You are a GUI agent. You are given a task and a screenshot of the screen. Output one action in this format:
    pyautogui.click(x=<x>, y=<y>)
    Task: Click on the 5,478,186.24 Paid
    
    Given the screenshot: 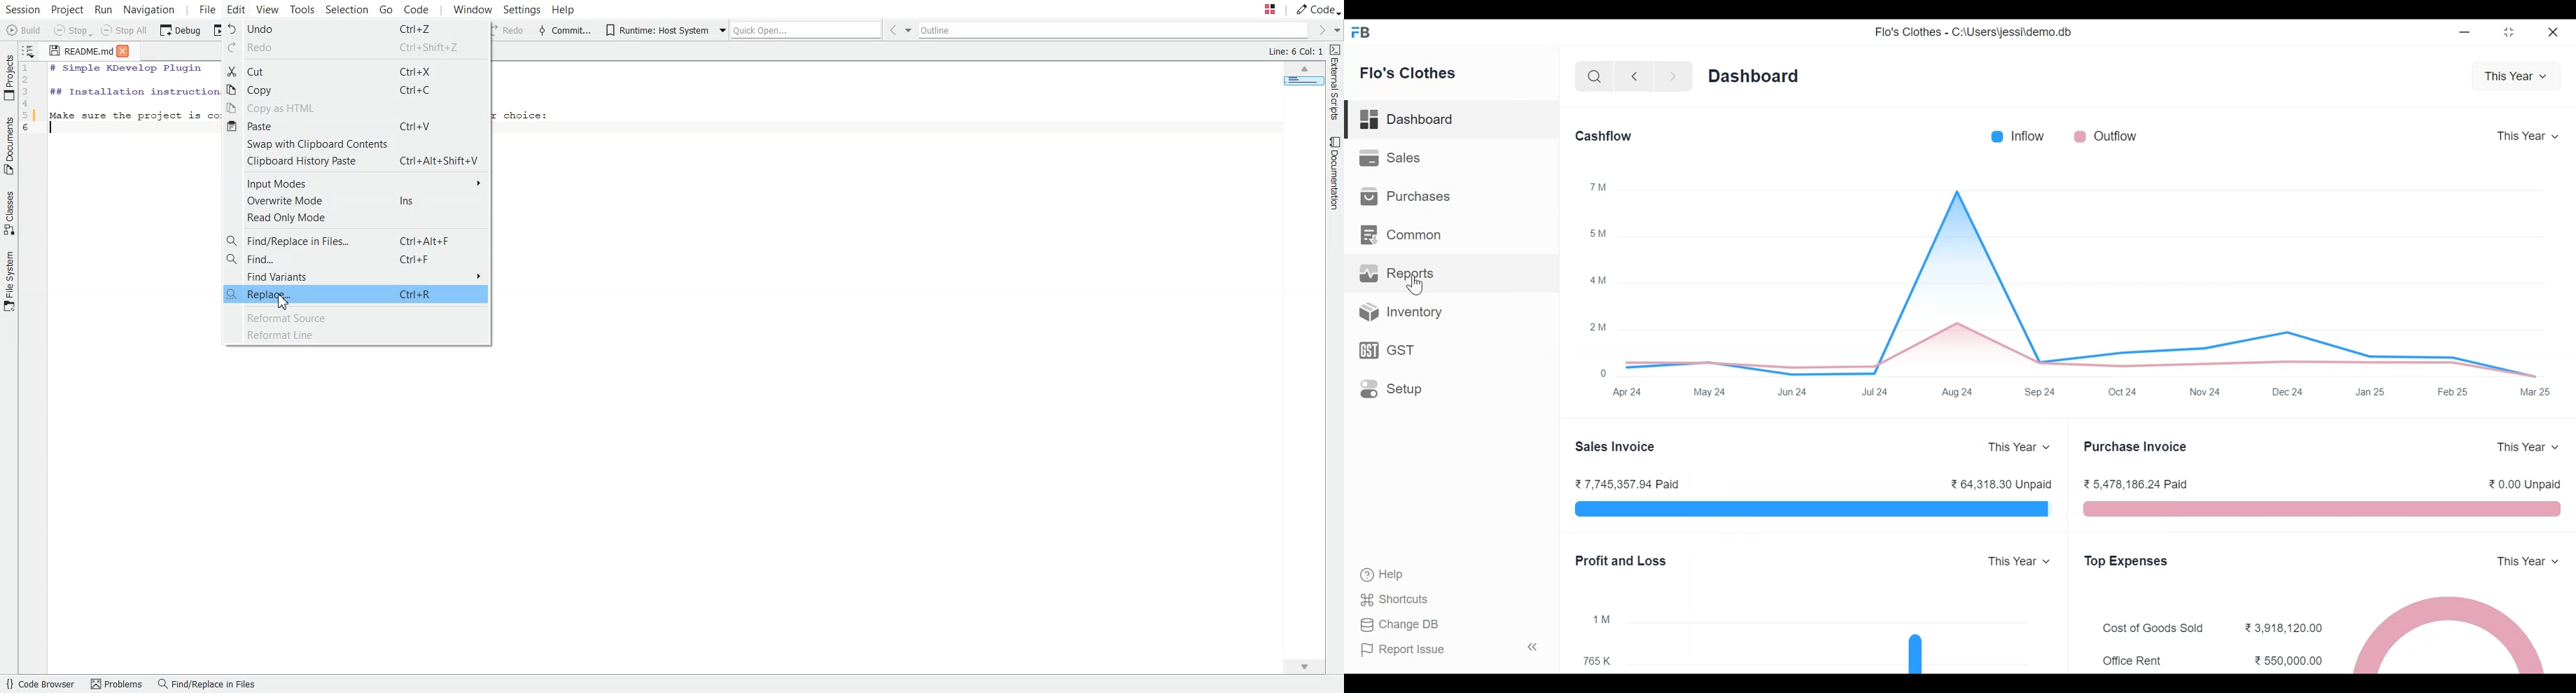 What is the action you would take?
    pyautogui.click(x=2136, y=484)
    